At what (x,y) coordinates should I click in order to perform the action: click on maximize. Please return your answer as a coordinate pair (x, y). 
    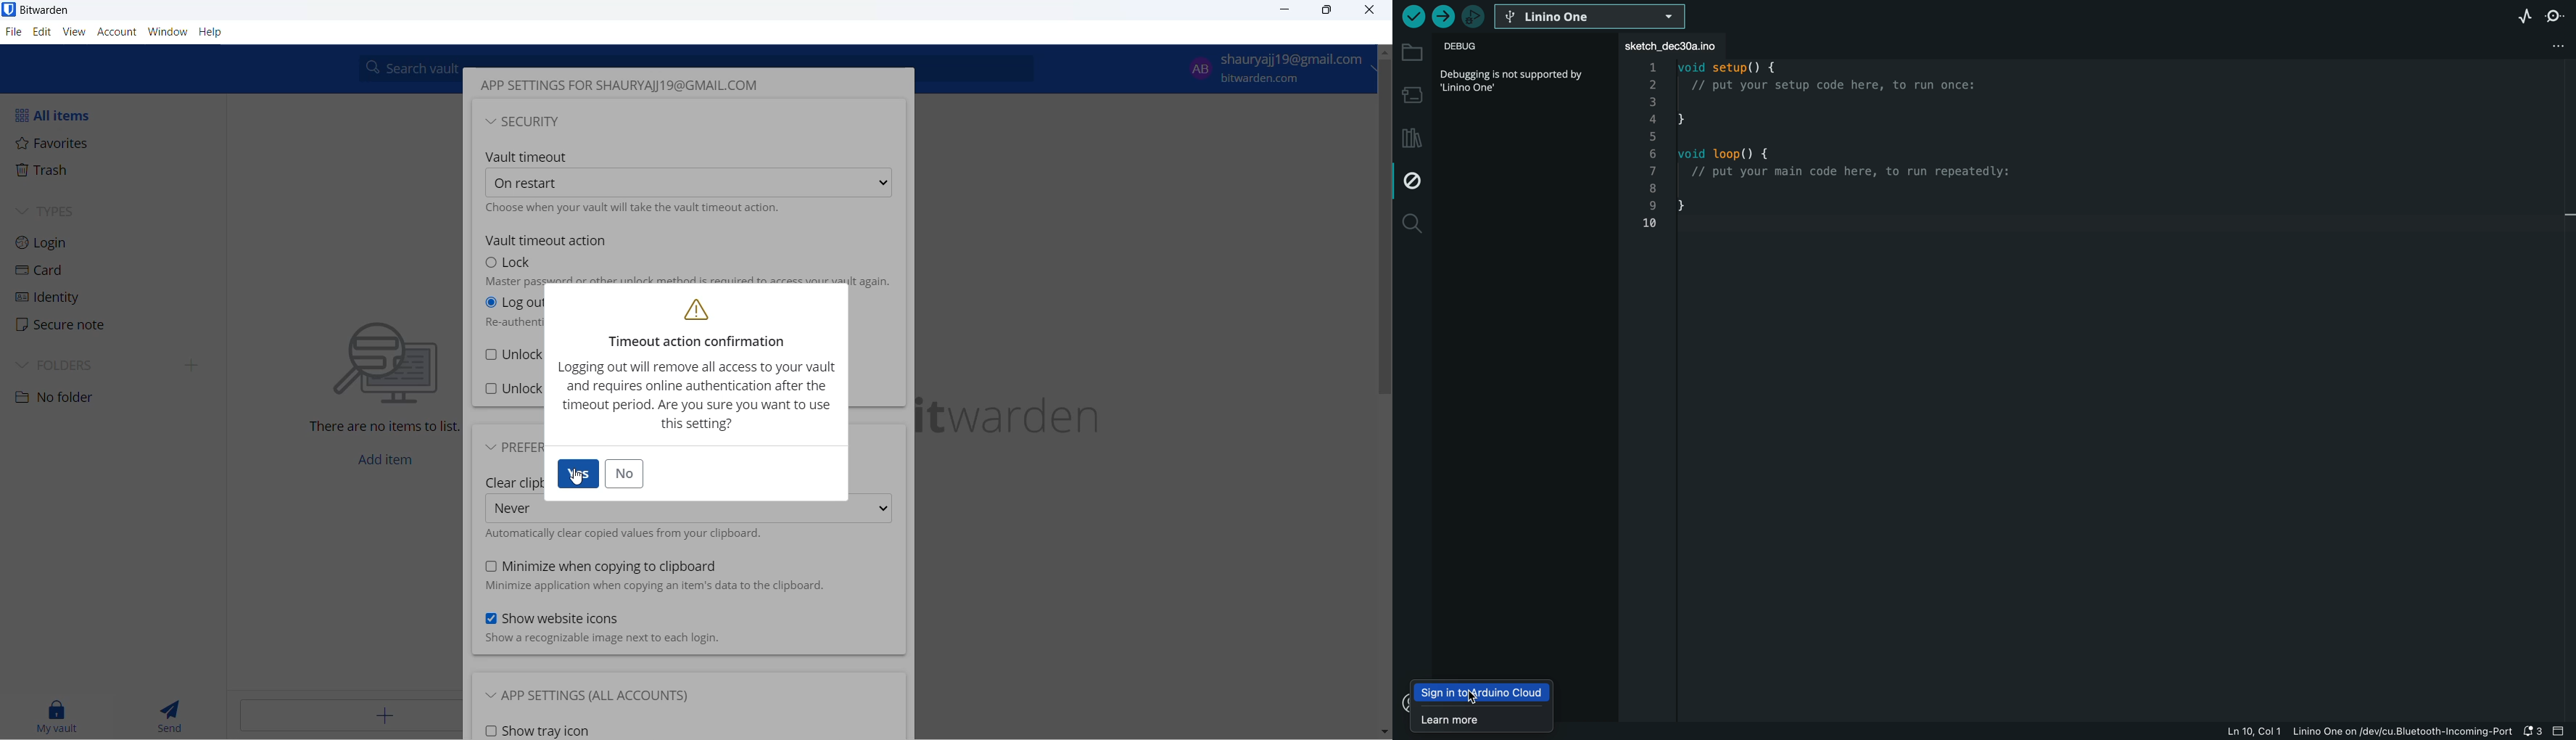
    Looking at the image, I should click on (1326, 12).